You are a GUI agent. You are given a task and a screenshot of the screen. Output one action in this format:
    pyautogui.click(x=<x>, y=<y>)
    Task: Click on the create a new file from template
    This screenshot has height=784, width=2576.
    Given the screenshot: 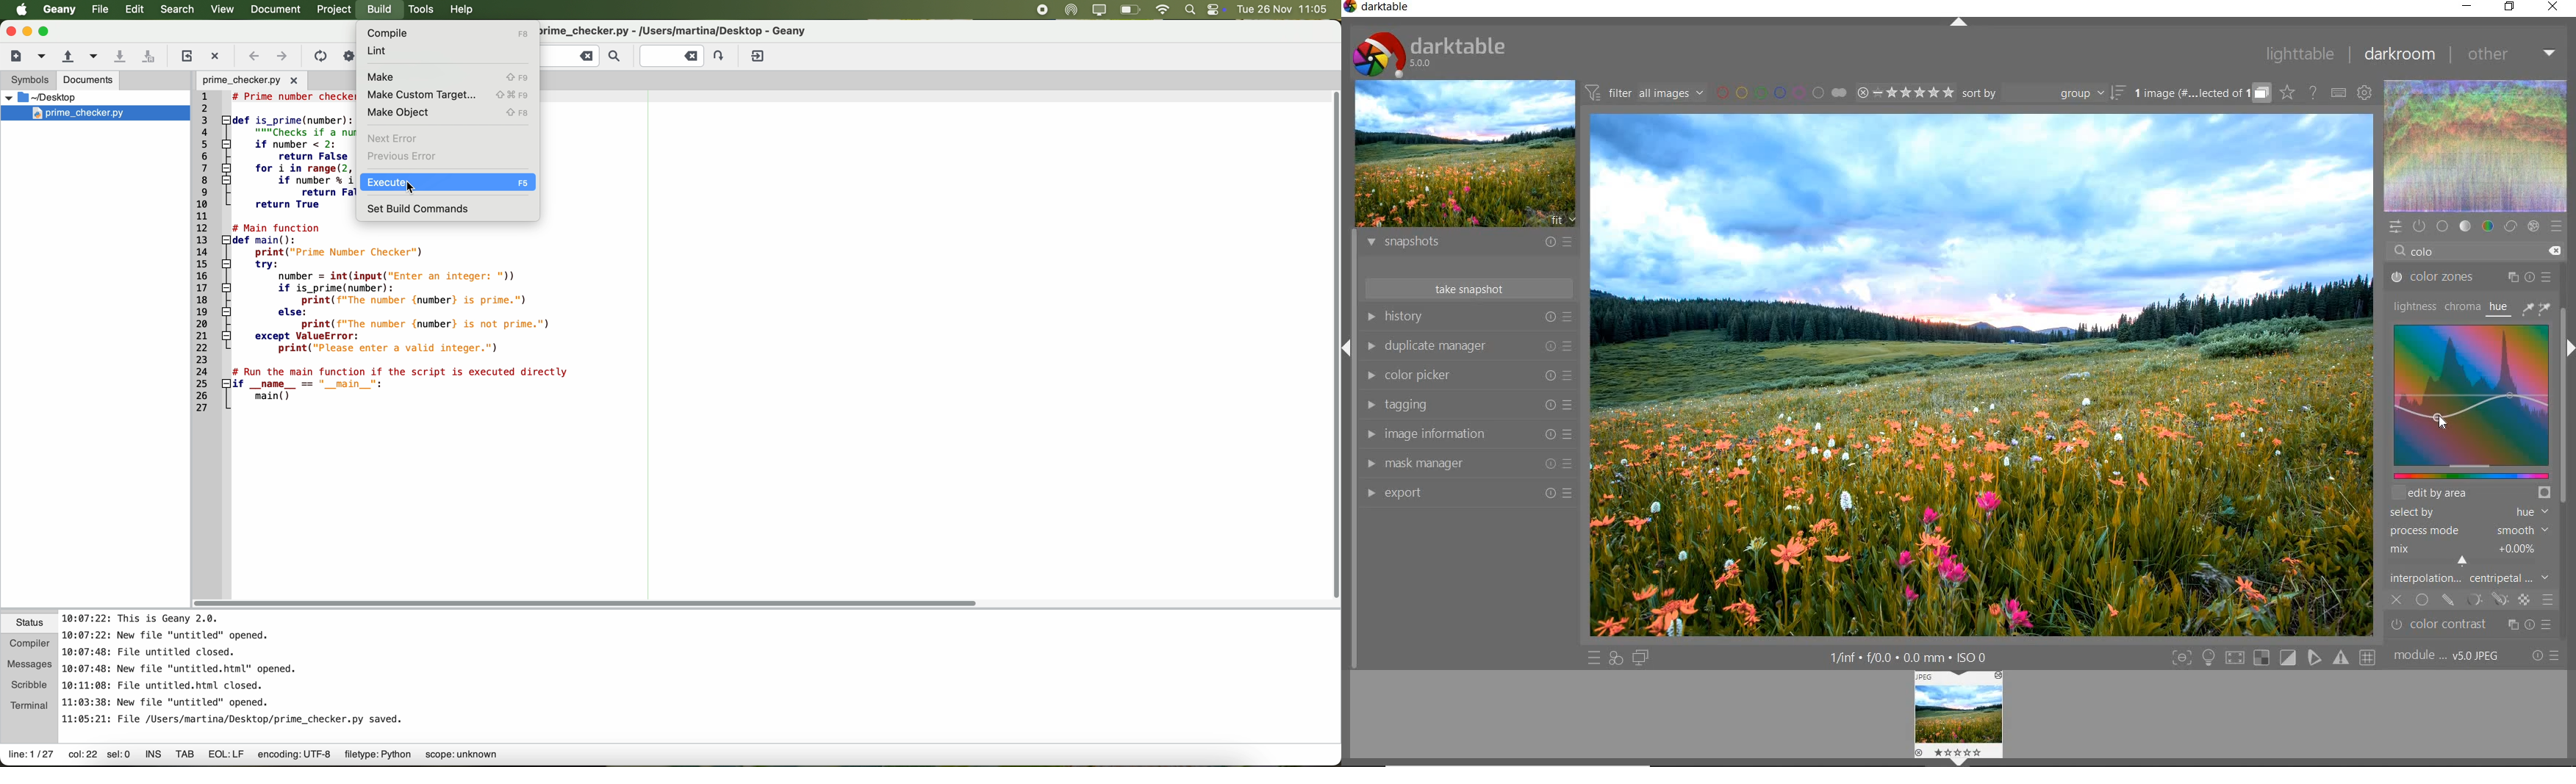 What is the action you would take?
    pyautogui.click(x=43, y=57)
    